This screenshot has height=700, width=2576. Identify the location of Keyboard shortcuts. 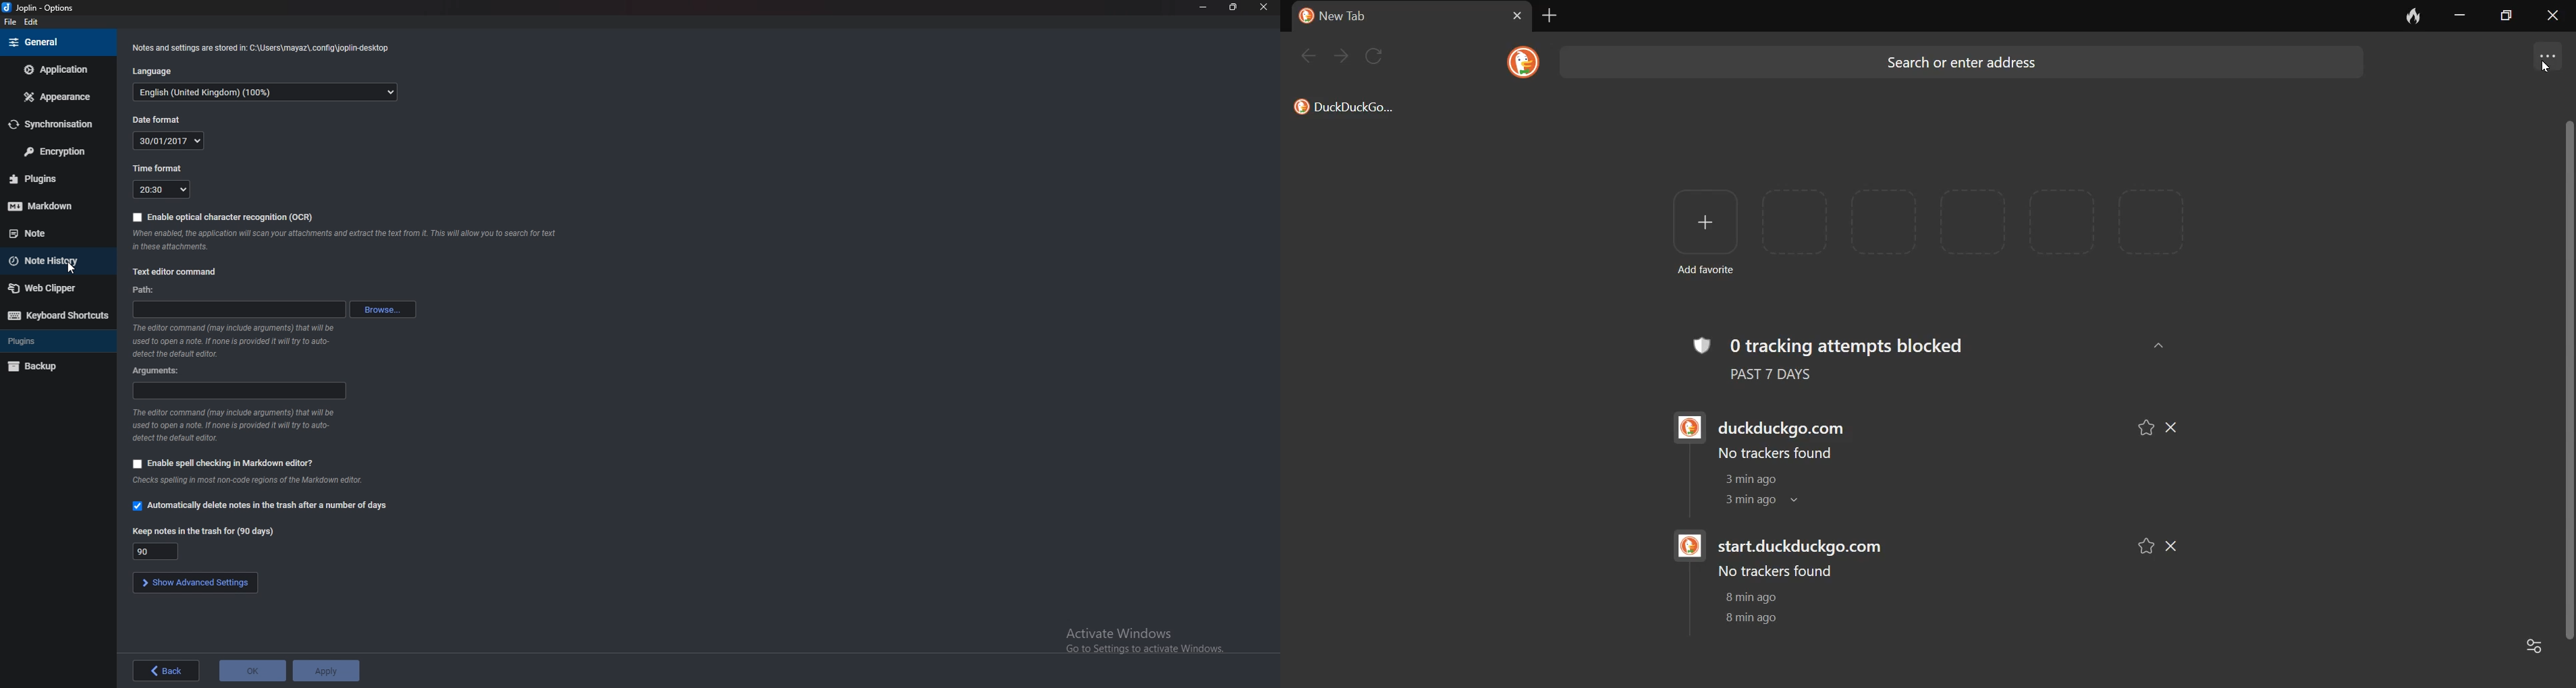
(56, 315).